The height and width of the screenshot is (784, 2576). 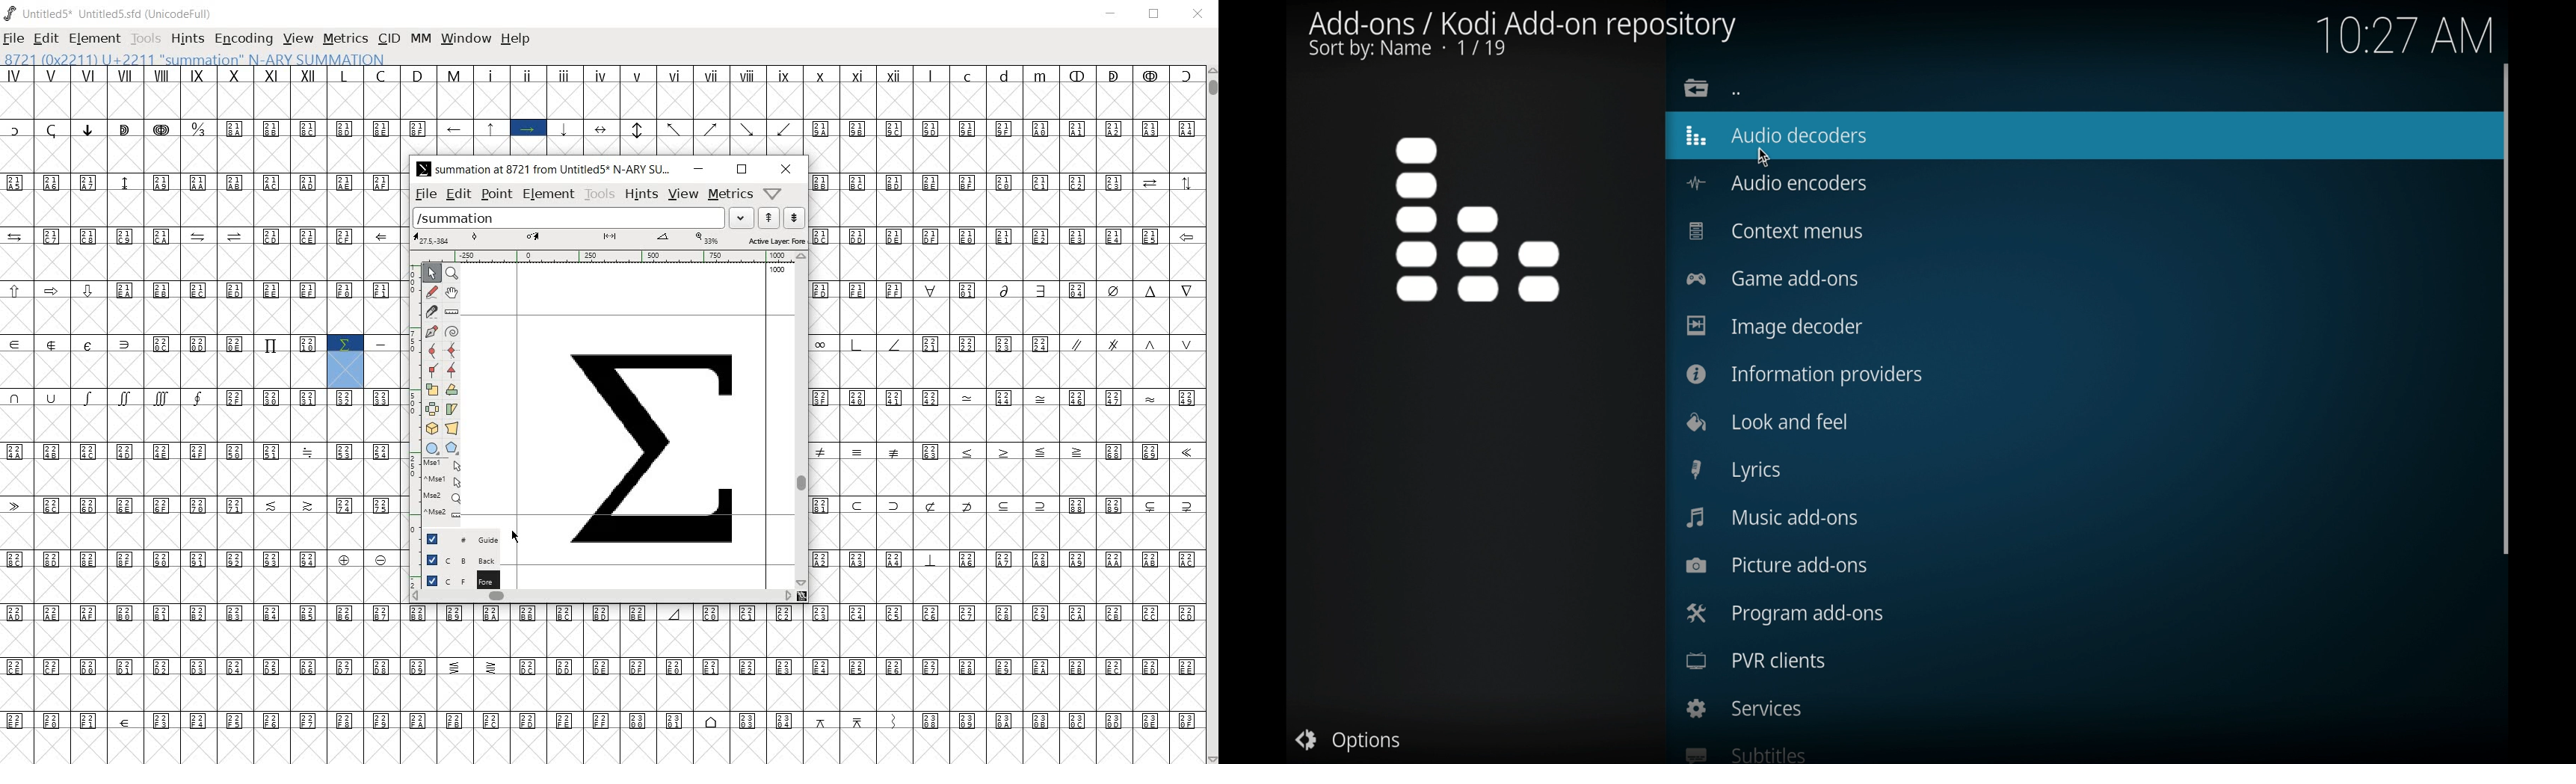 I want to click on hints, so click(x=641, y=194).